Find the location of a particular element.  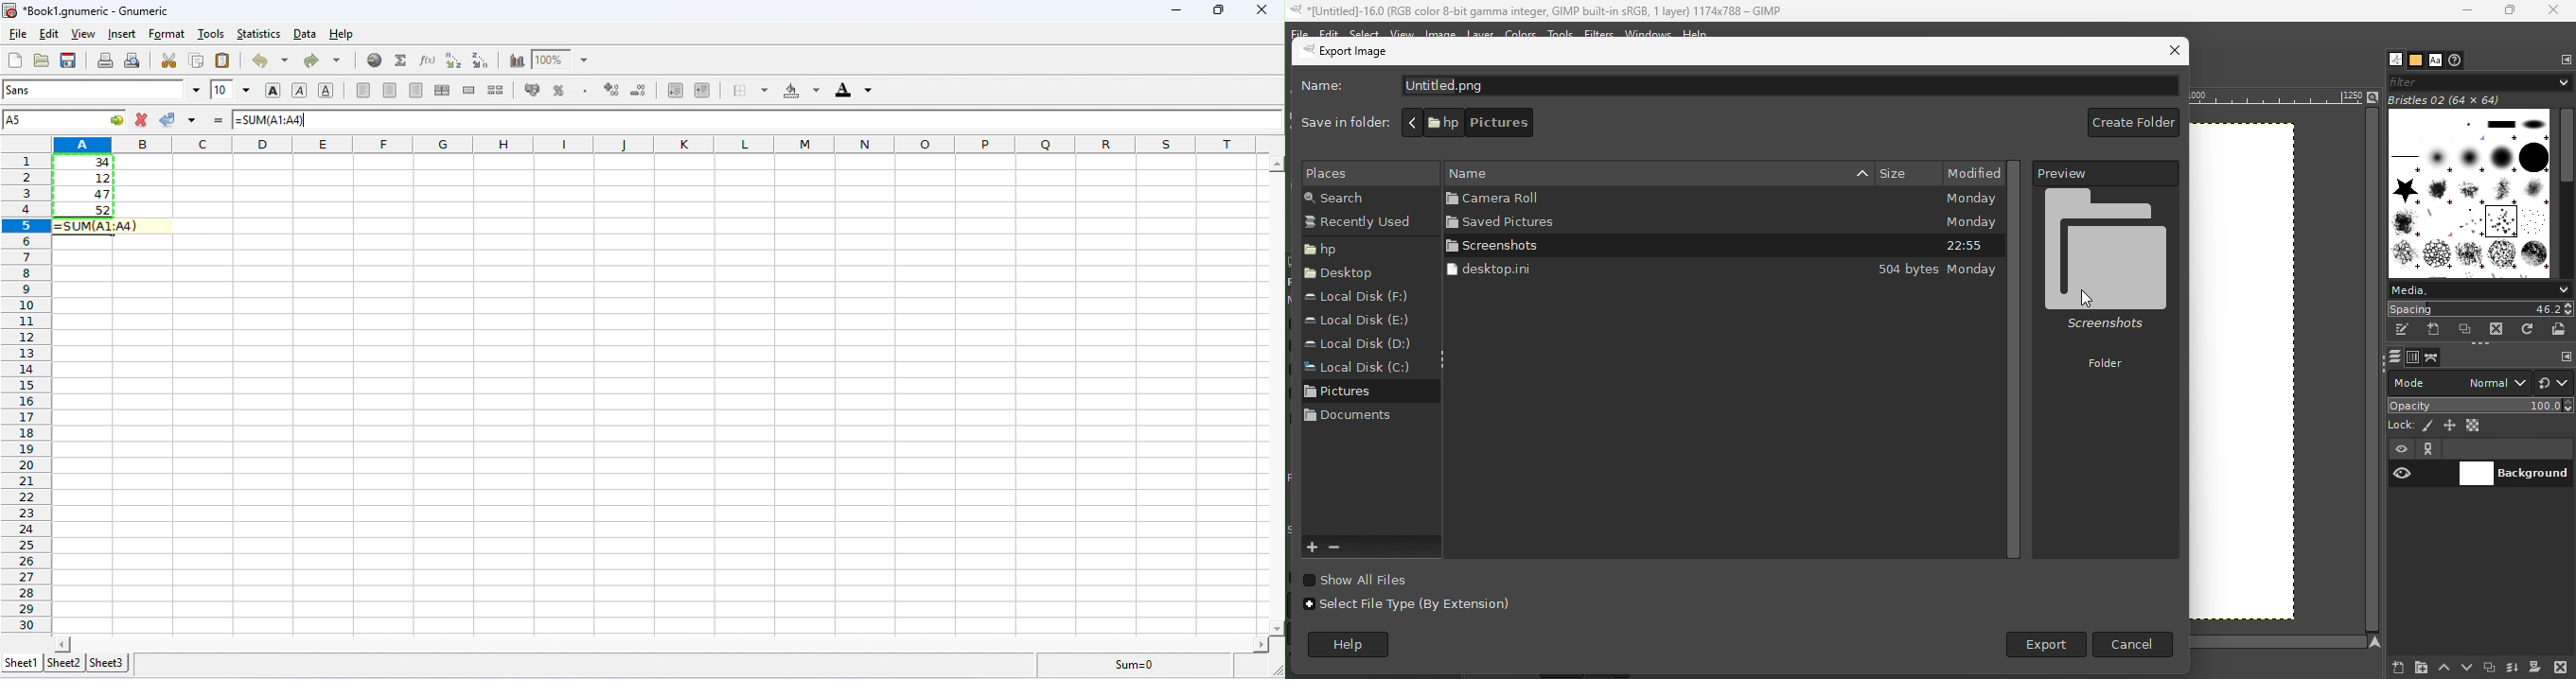

space for vertical scroll bar is located at coordinates (1278, 395).